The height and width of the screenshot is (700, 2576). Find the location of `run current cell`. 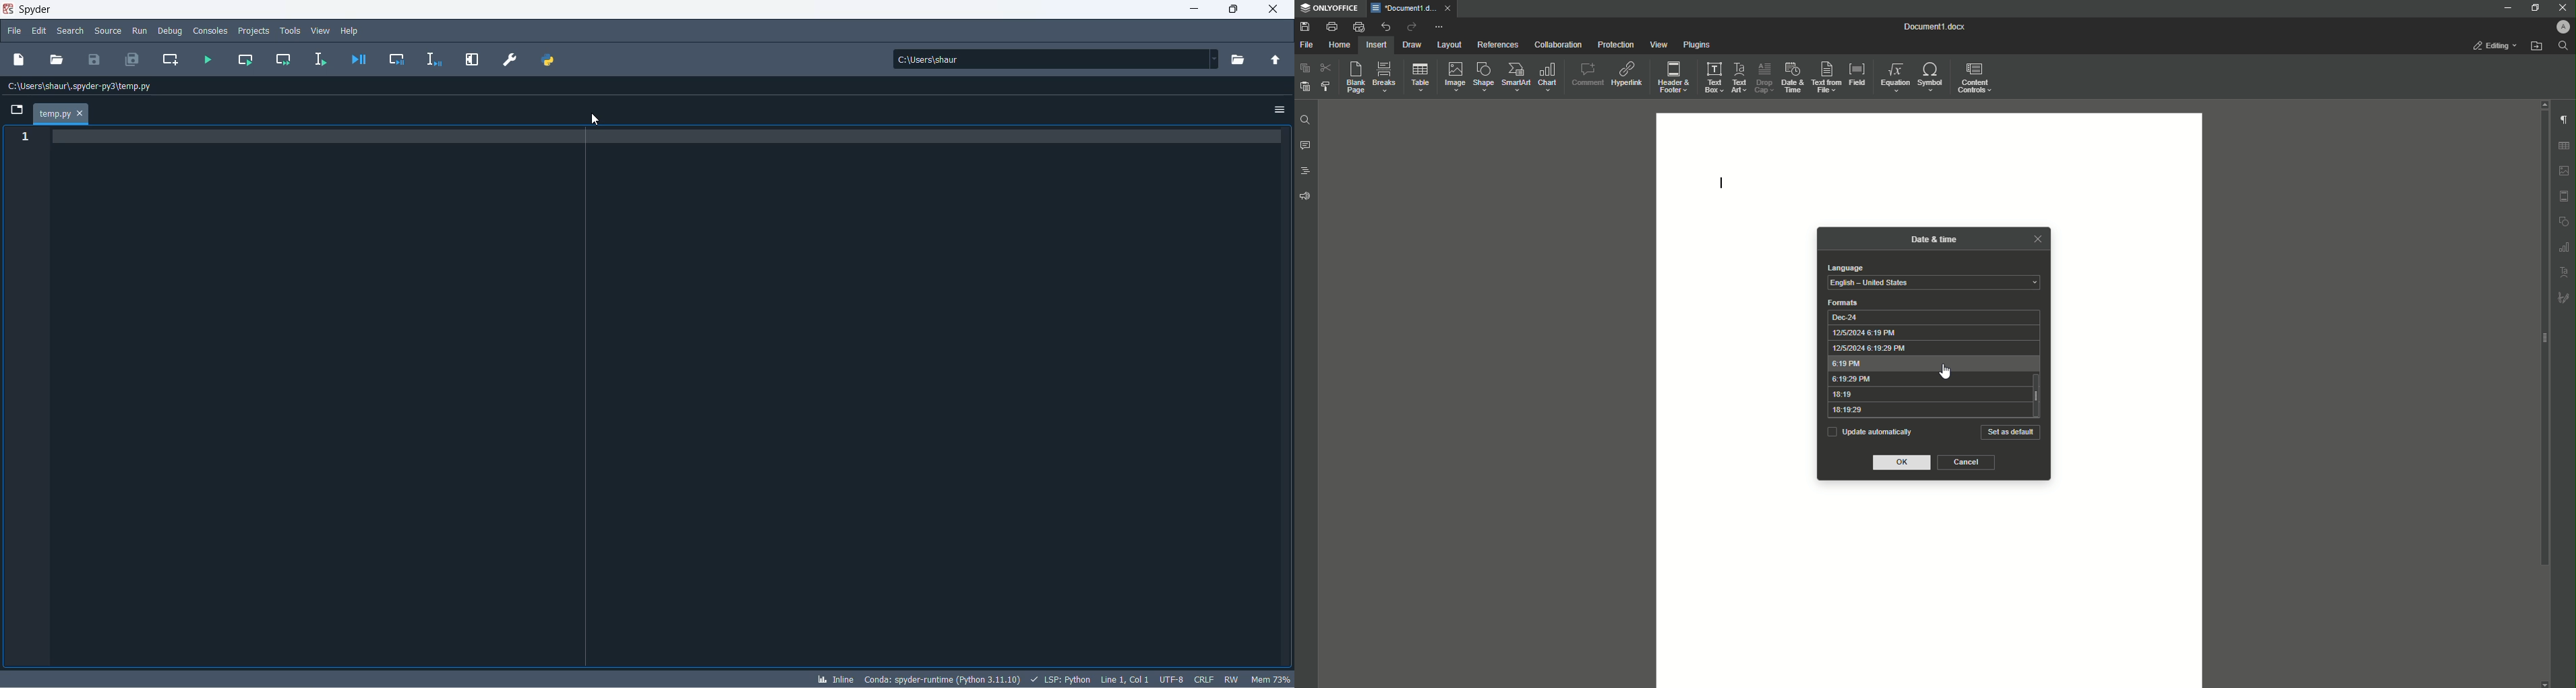

run current cell is located at coordinates (245, 58).